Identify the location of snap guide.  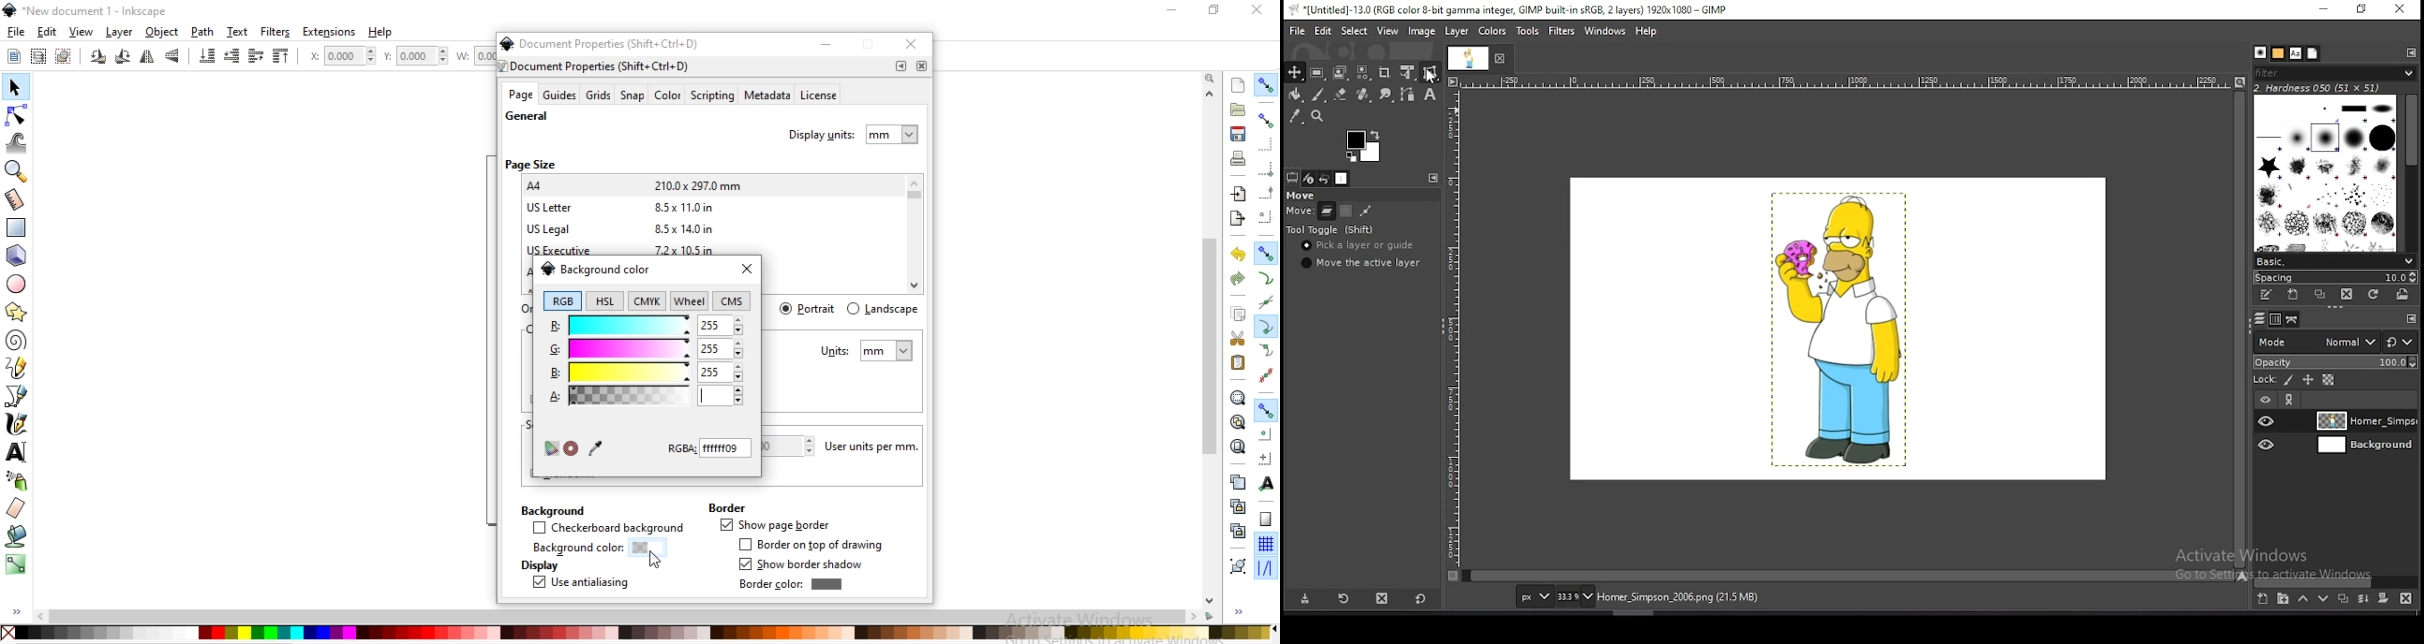
(1266, 569).